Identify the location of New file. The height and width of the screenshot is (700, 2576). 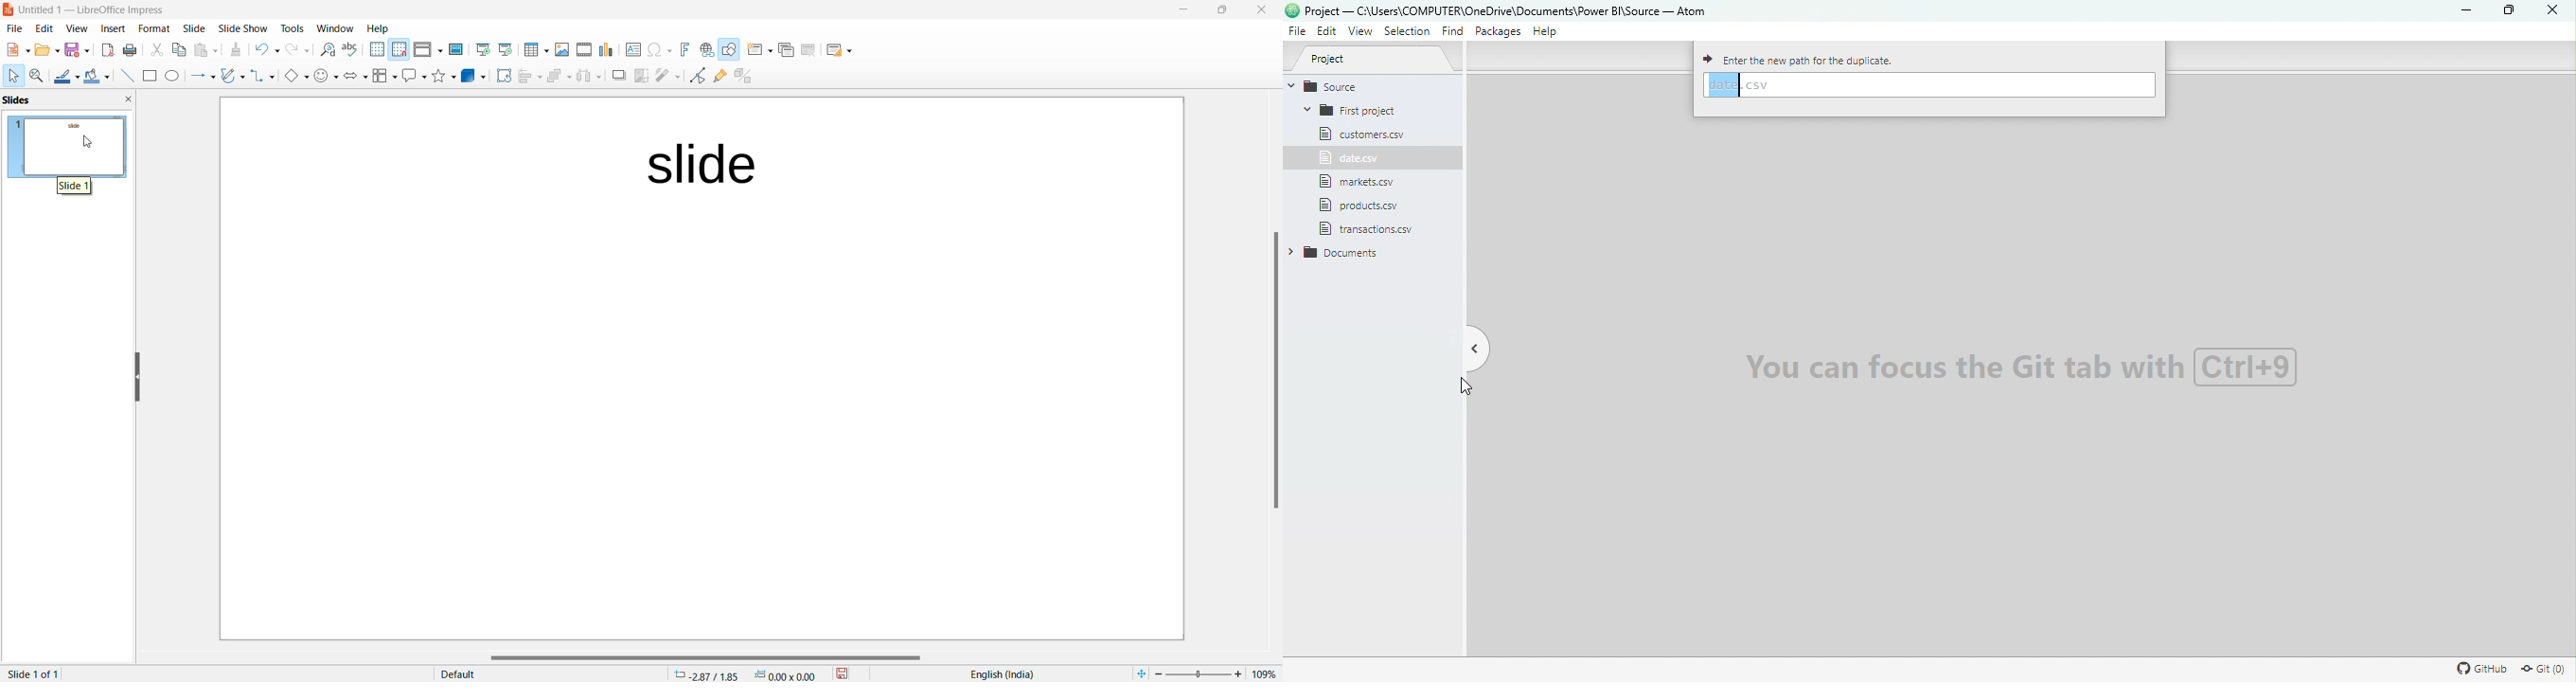
(15, 49).